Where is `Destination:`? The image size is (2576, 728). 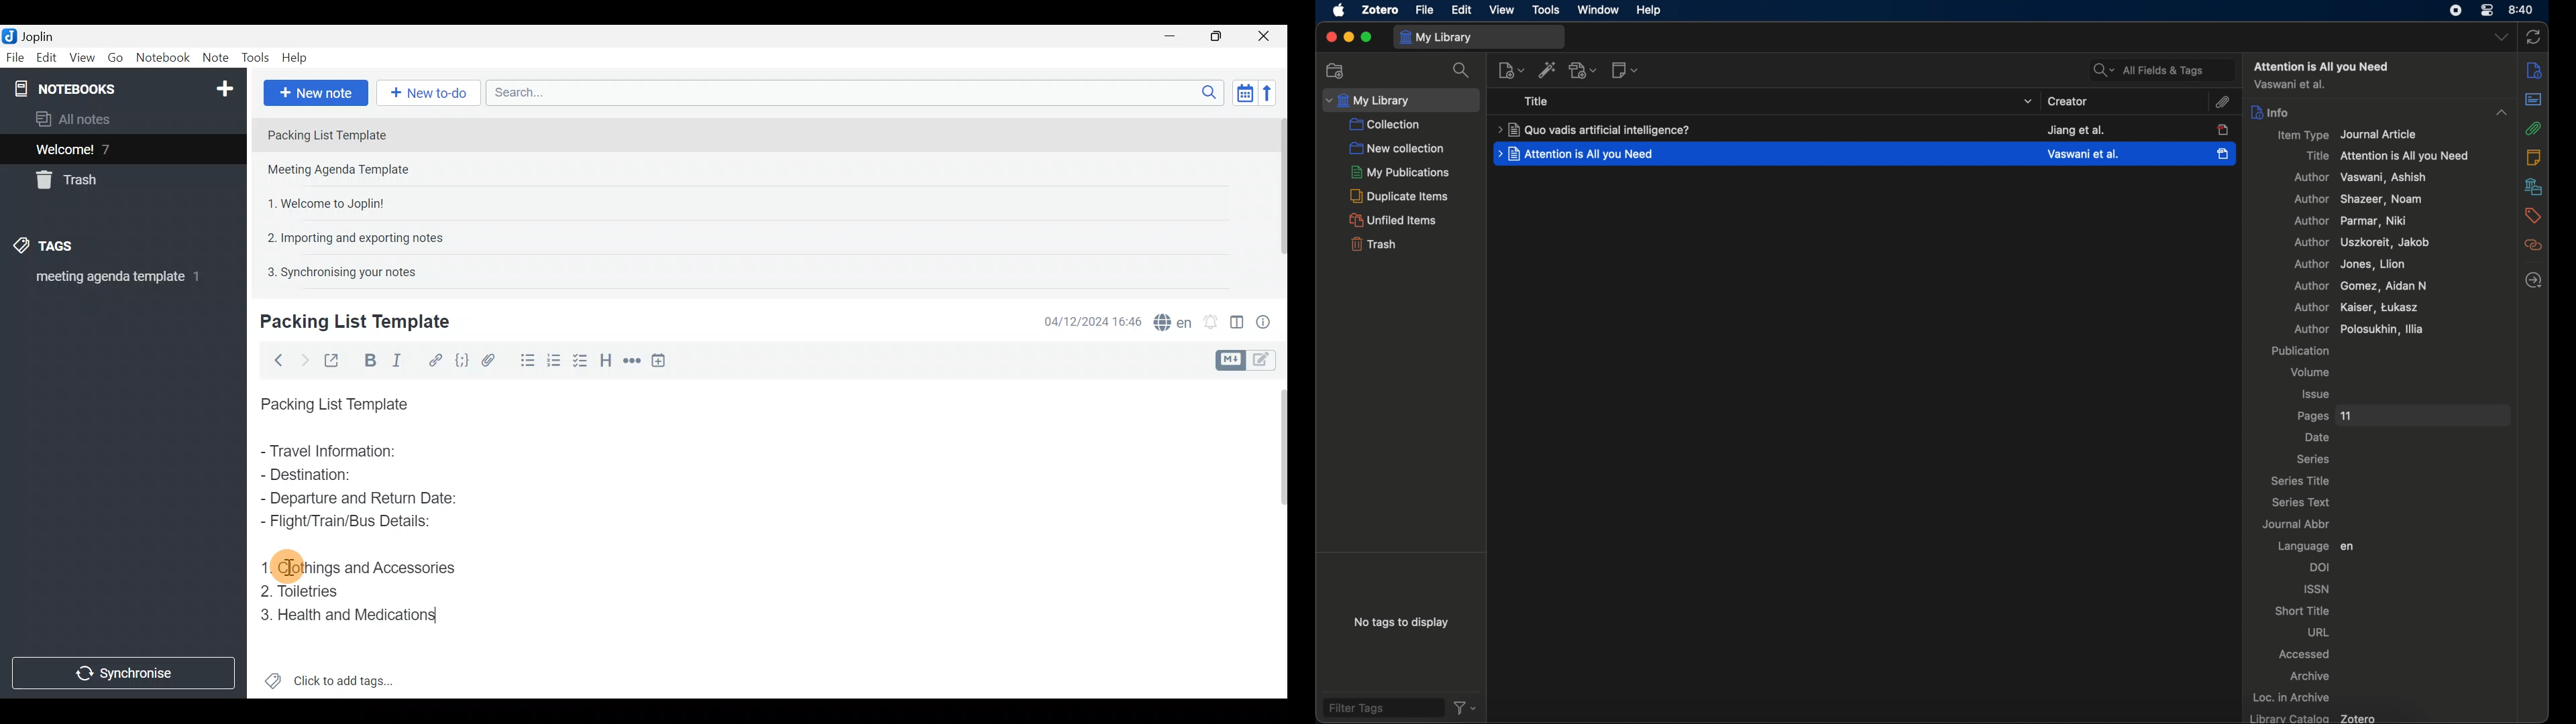
Destination: is located at coordinates (341, 476).